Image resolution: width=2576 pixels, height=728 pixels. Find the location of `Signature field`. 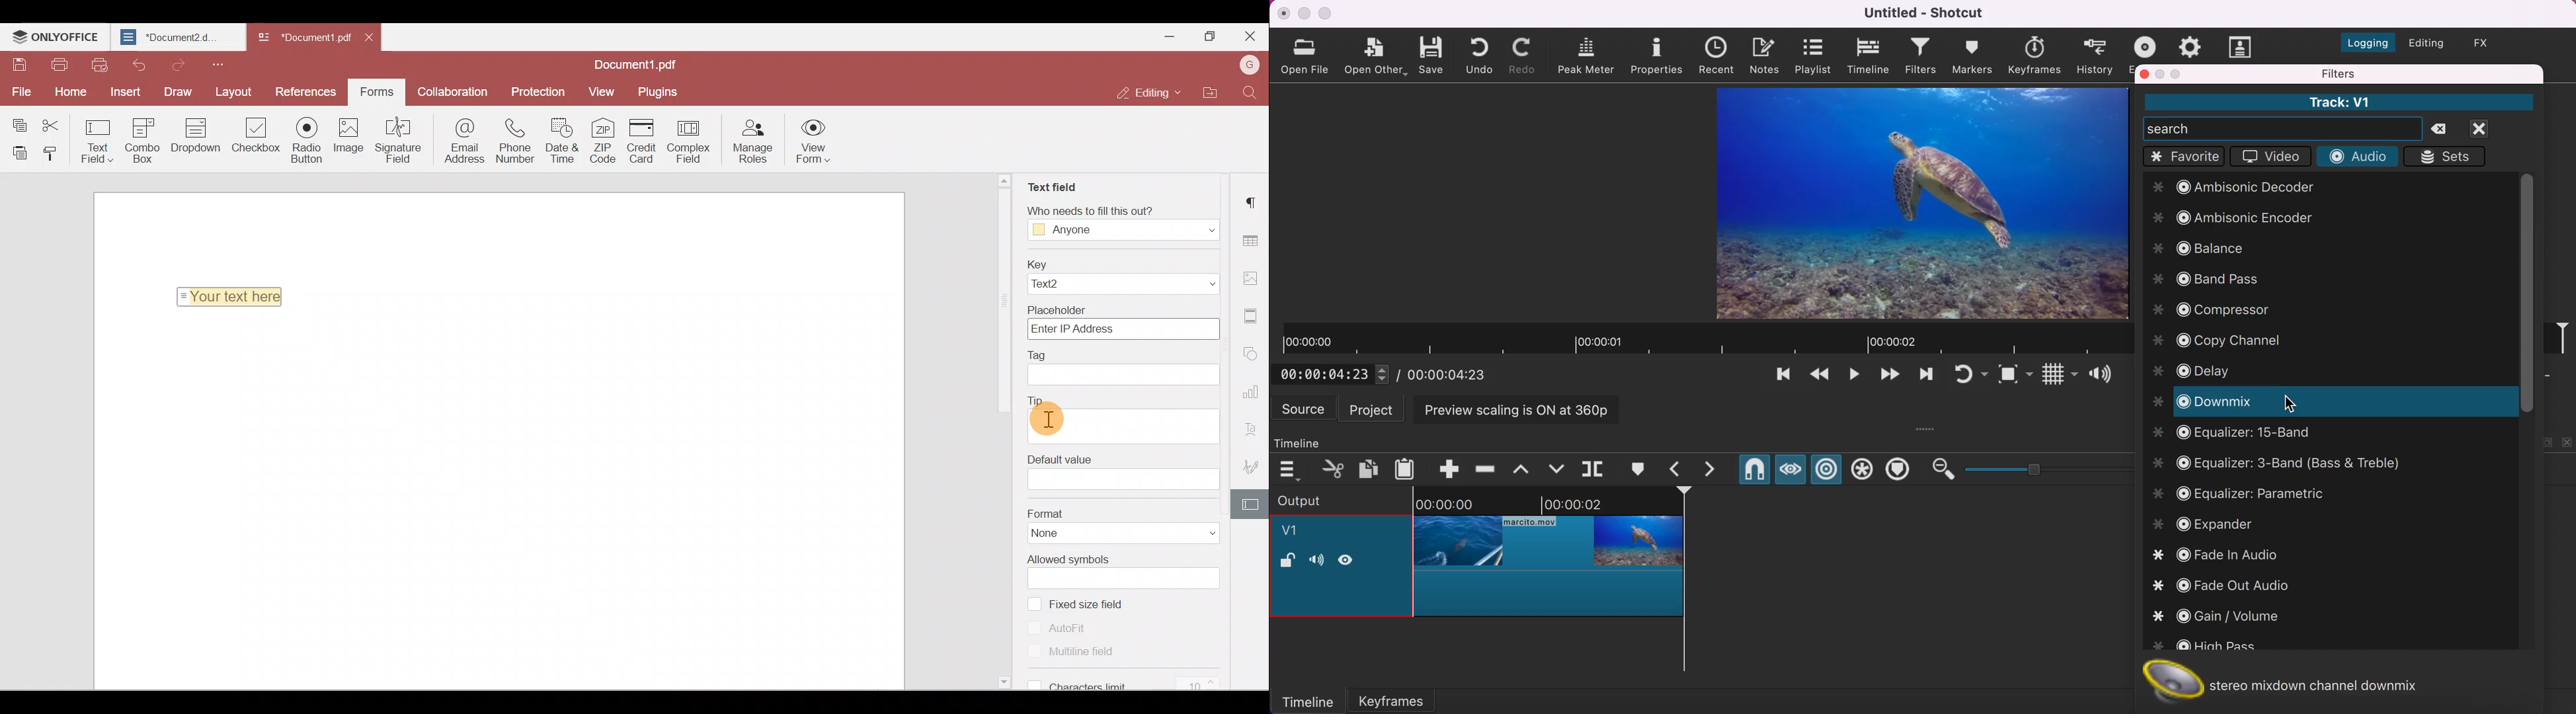

Signature field is located at coordinates (401, 141).